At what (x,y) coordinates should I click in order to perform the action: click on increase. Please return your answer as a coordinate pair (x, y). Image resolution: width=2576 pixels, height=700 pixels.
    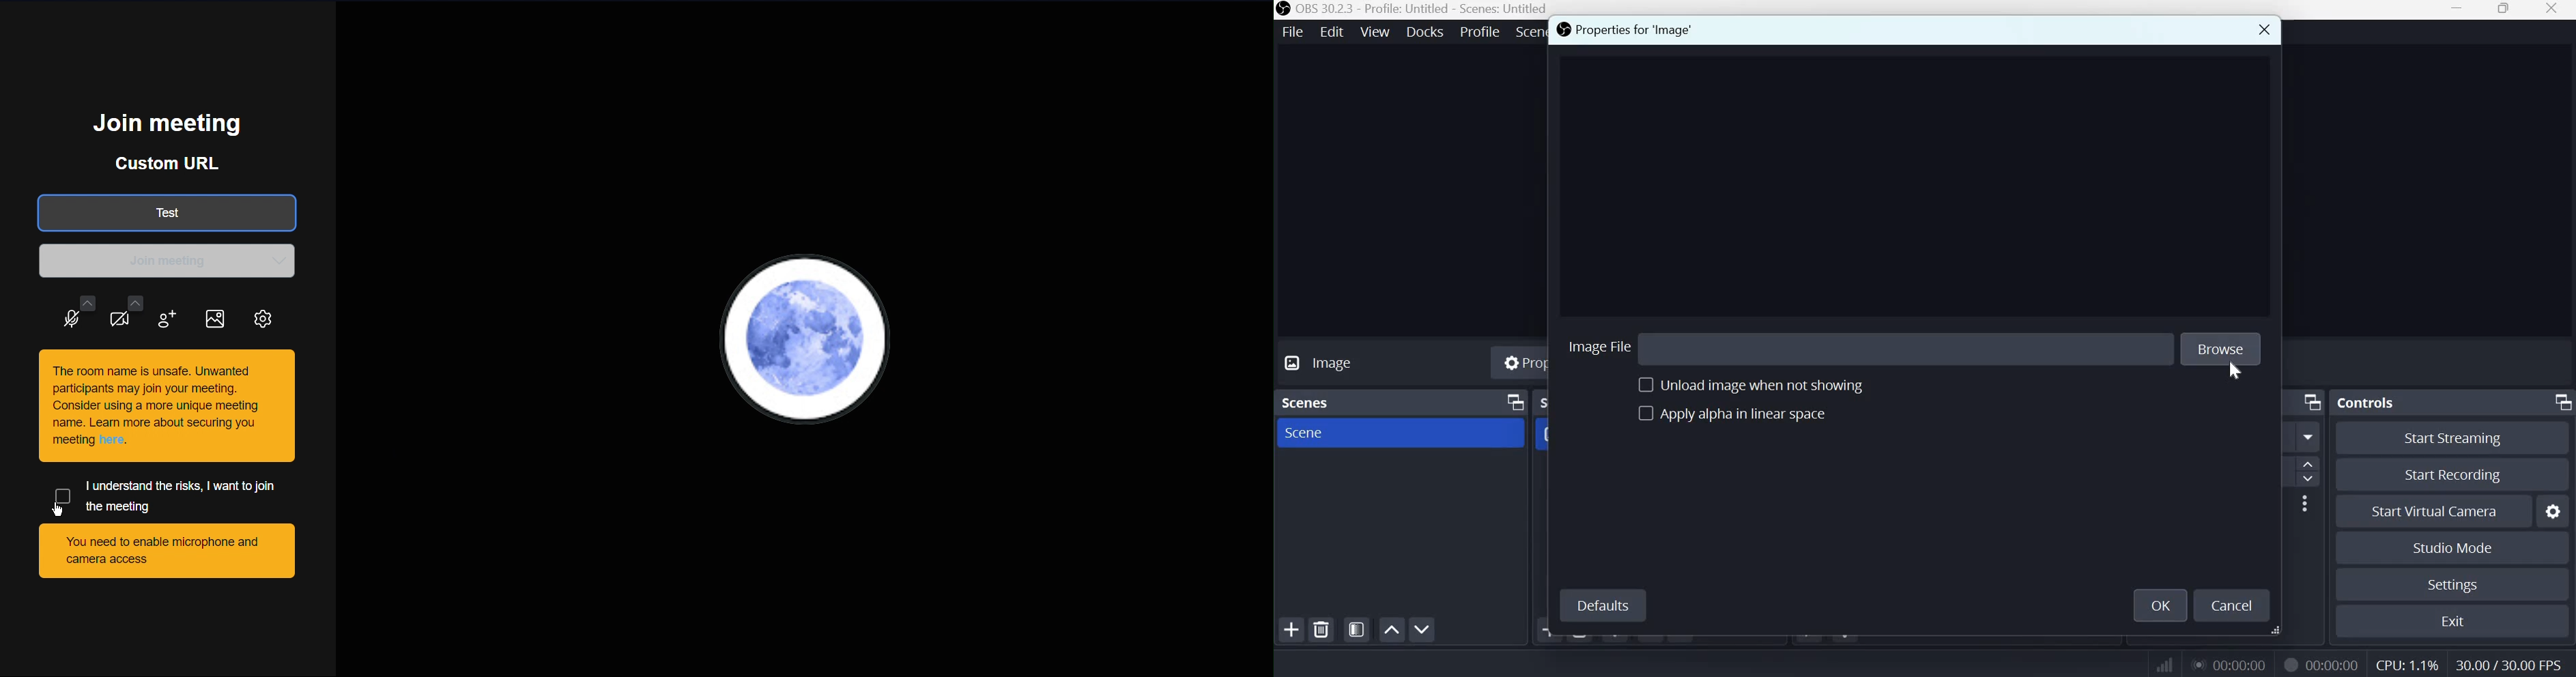
    Looking at the image, I should click on (2312, 465).